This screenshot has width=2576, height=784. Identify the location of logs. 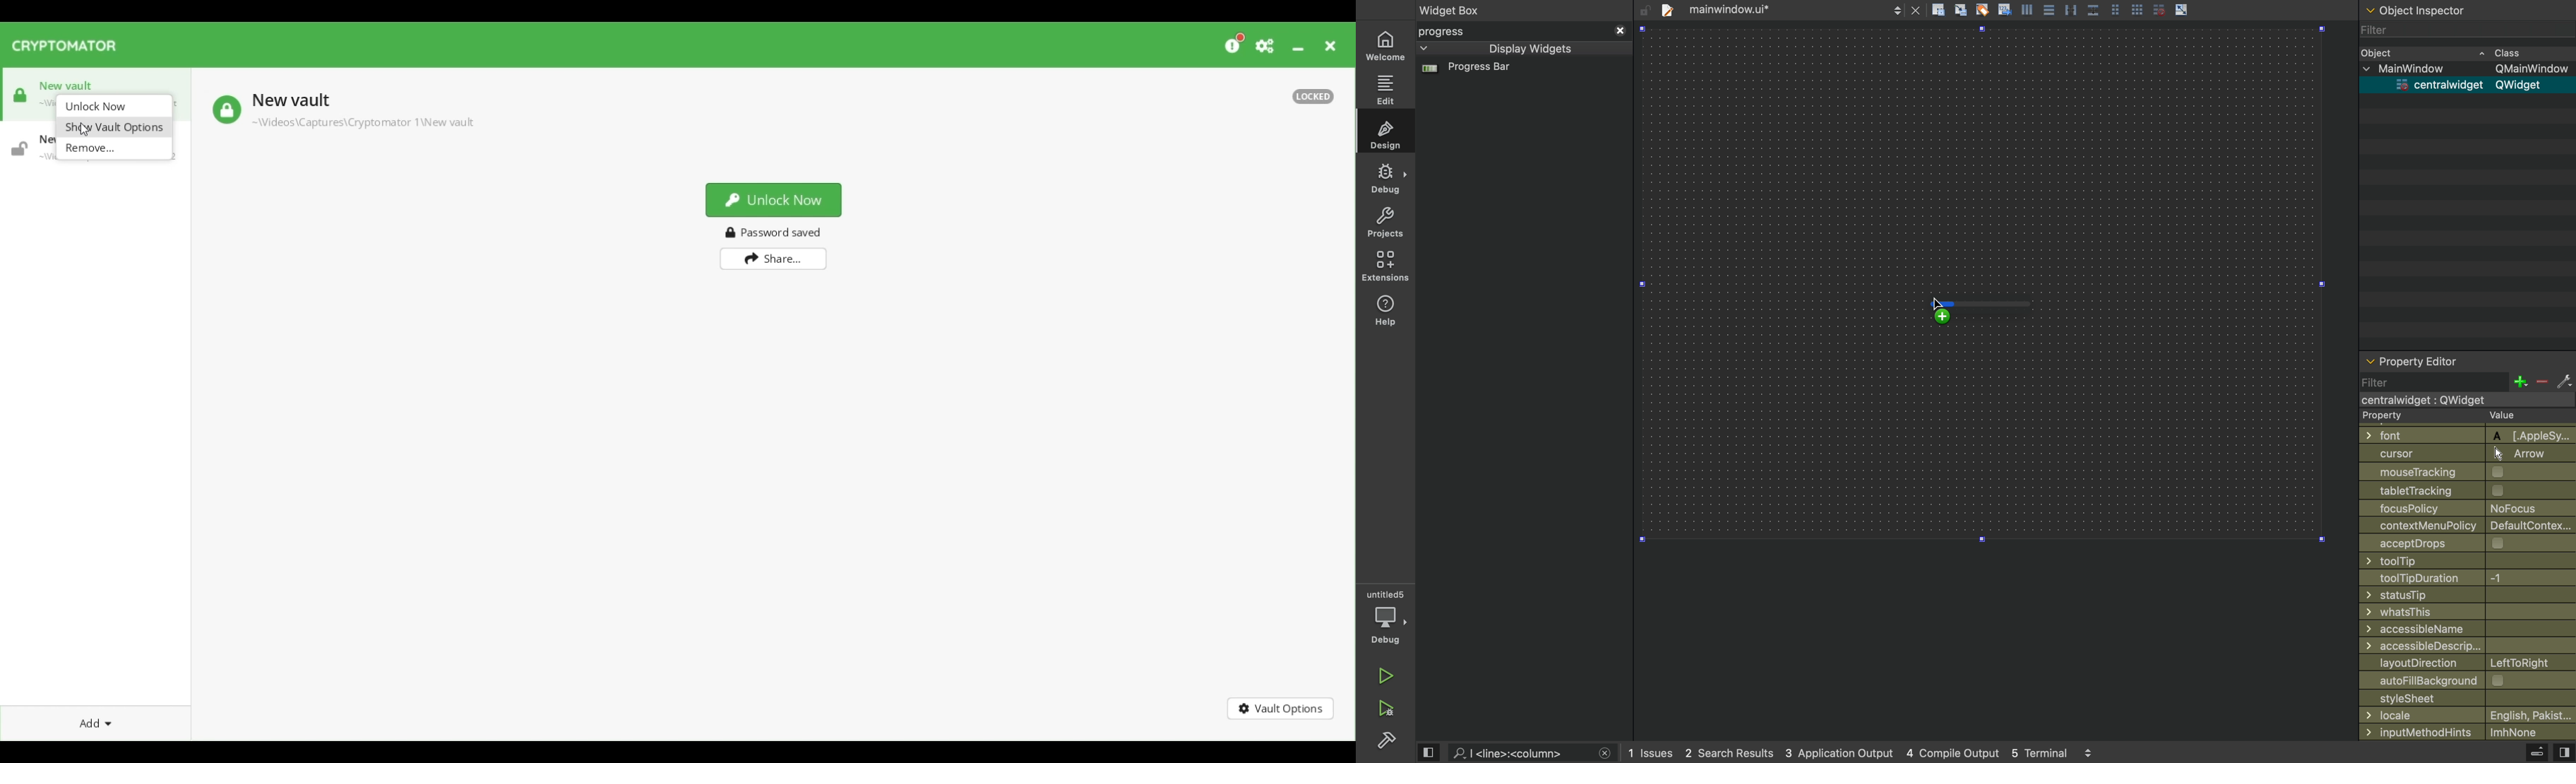
(1866, 753).